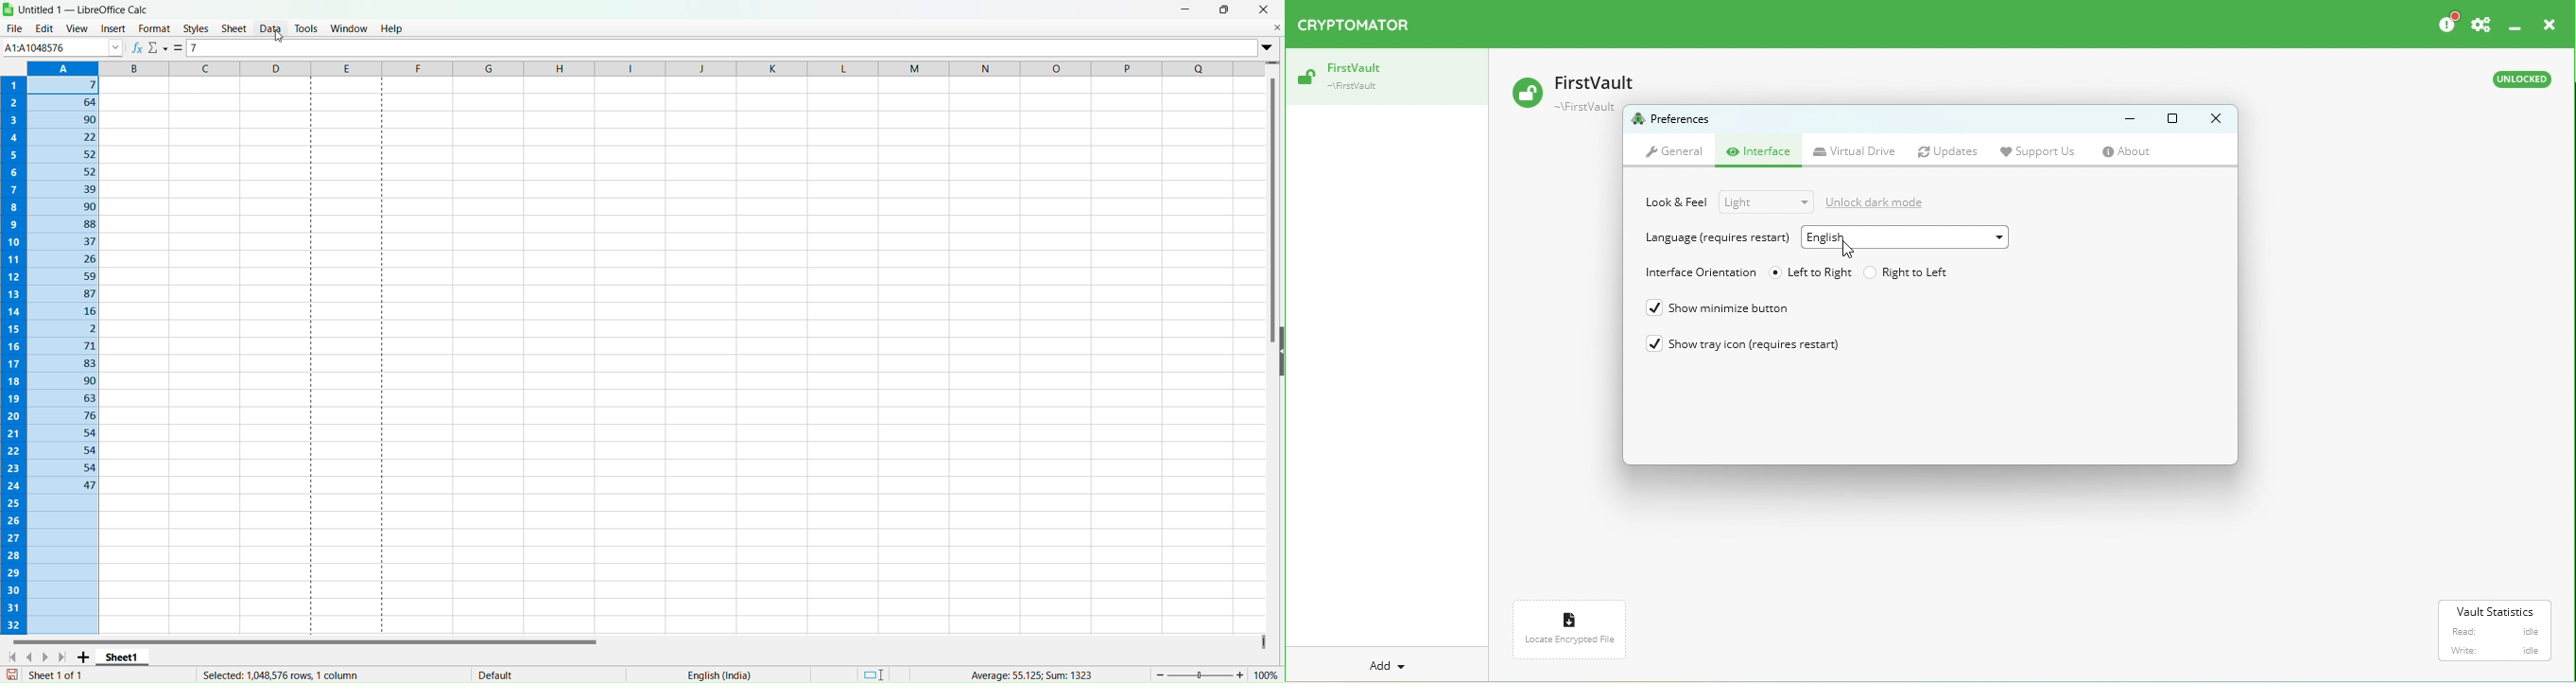 The height and width of the screenshot is (700, 2576). Describe the element at coordinates (875, 673) in the screenshot. I see `Layout` at that location.